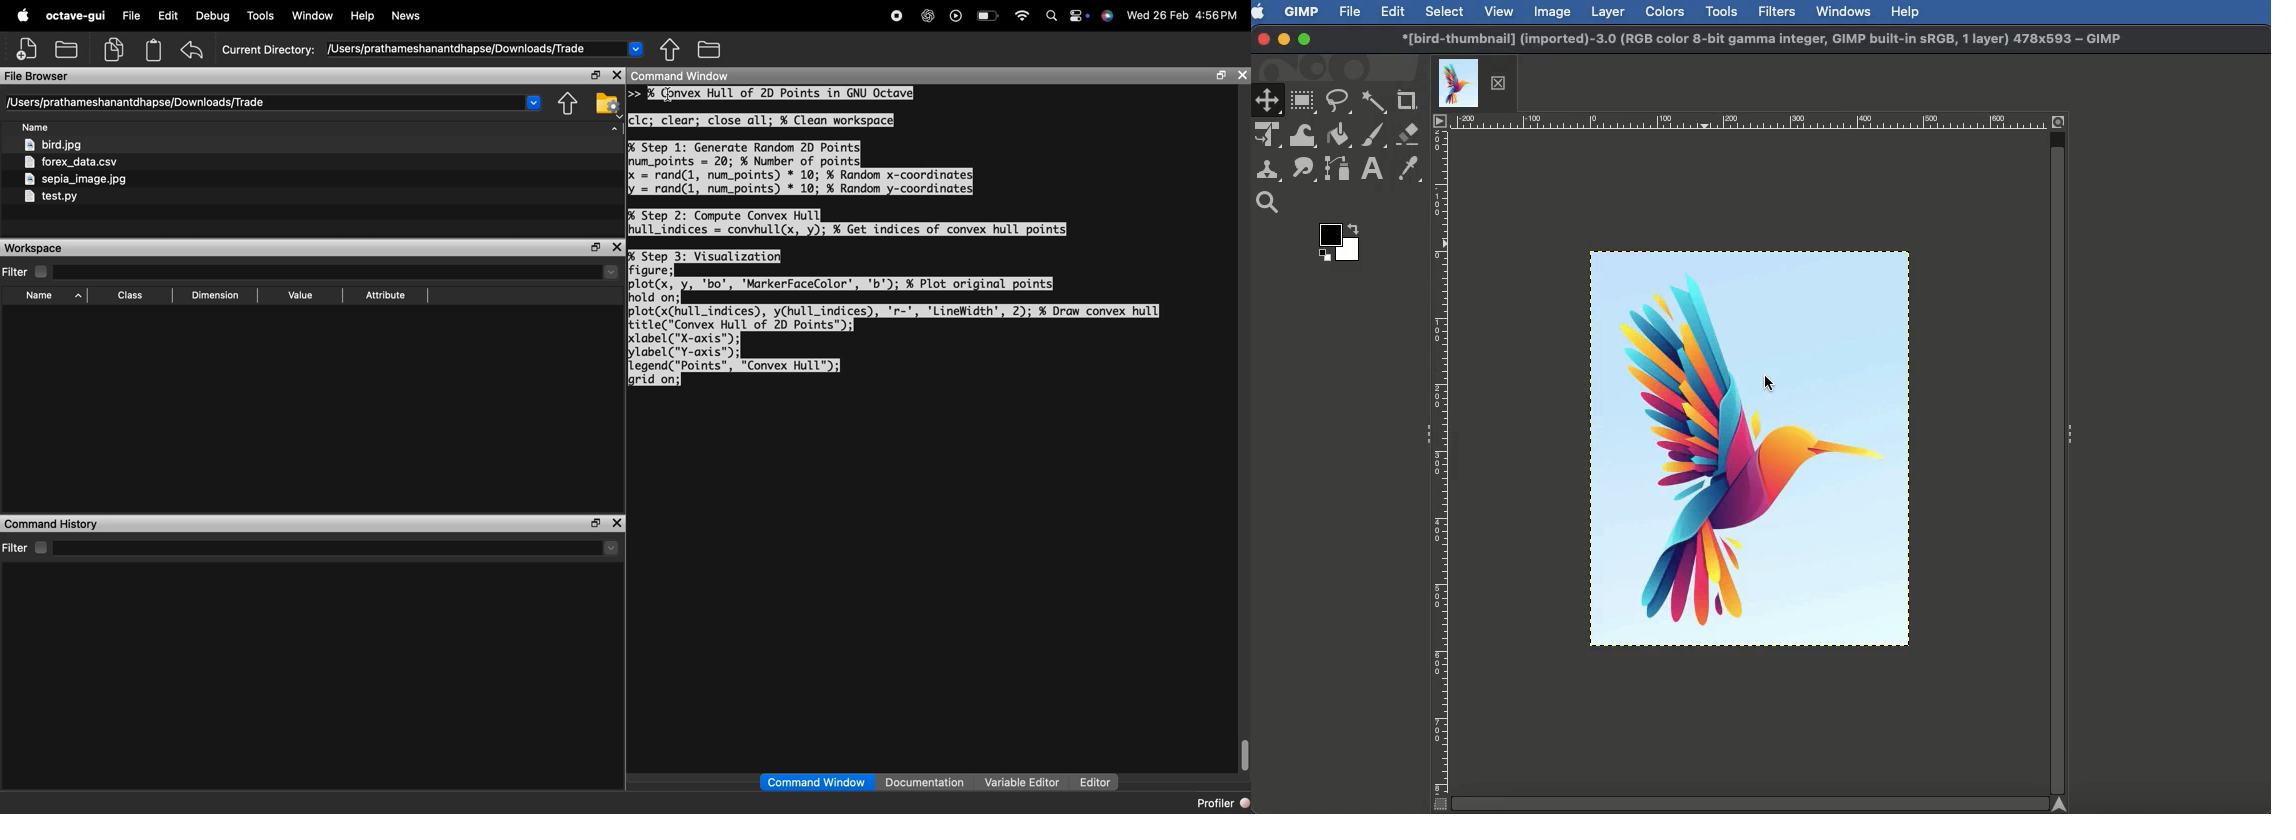 This screenshot has width=2296, height=840. What do you see at coordinates (312, 14) in the screenshot?
I see `Window` at bounding box center [312, 14].